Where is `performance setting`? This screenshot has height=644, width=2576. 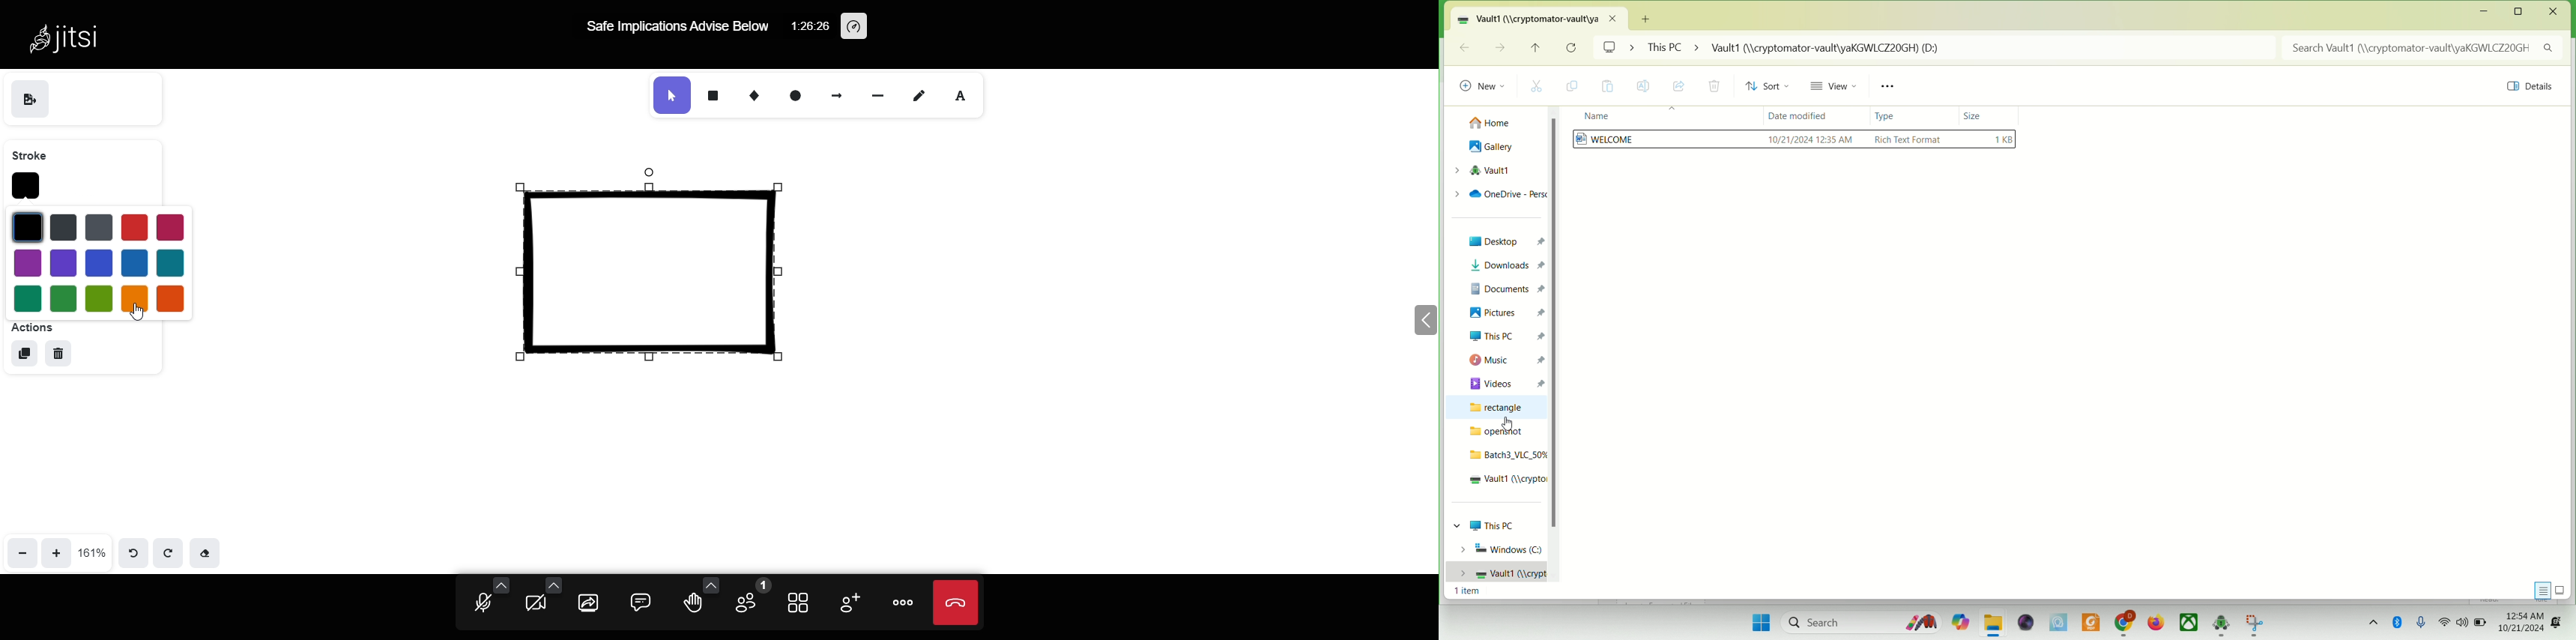
performance setting is located at coordinates (863, 27).